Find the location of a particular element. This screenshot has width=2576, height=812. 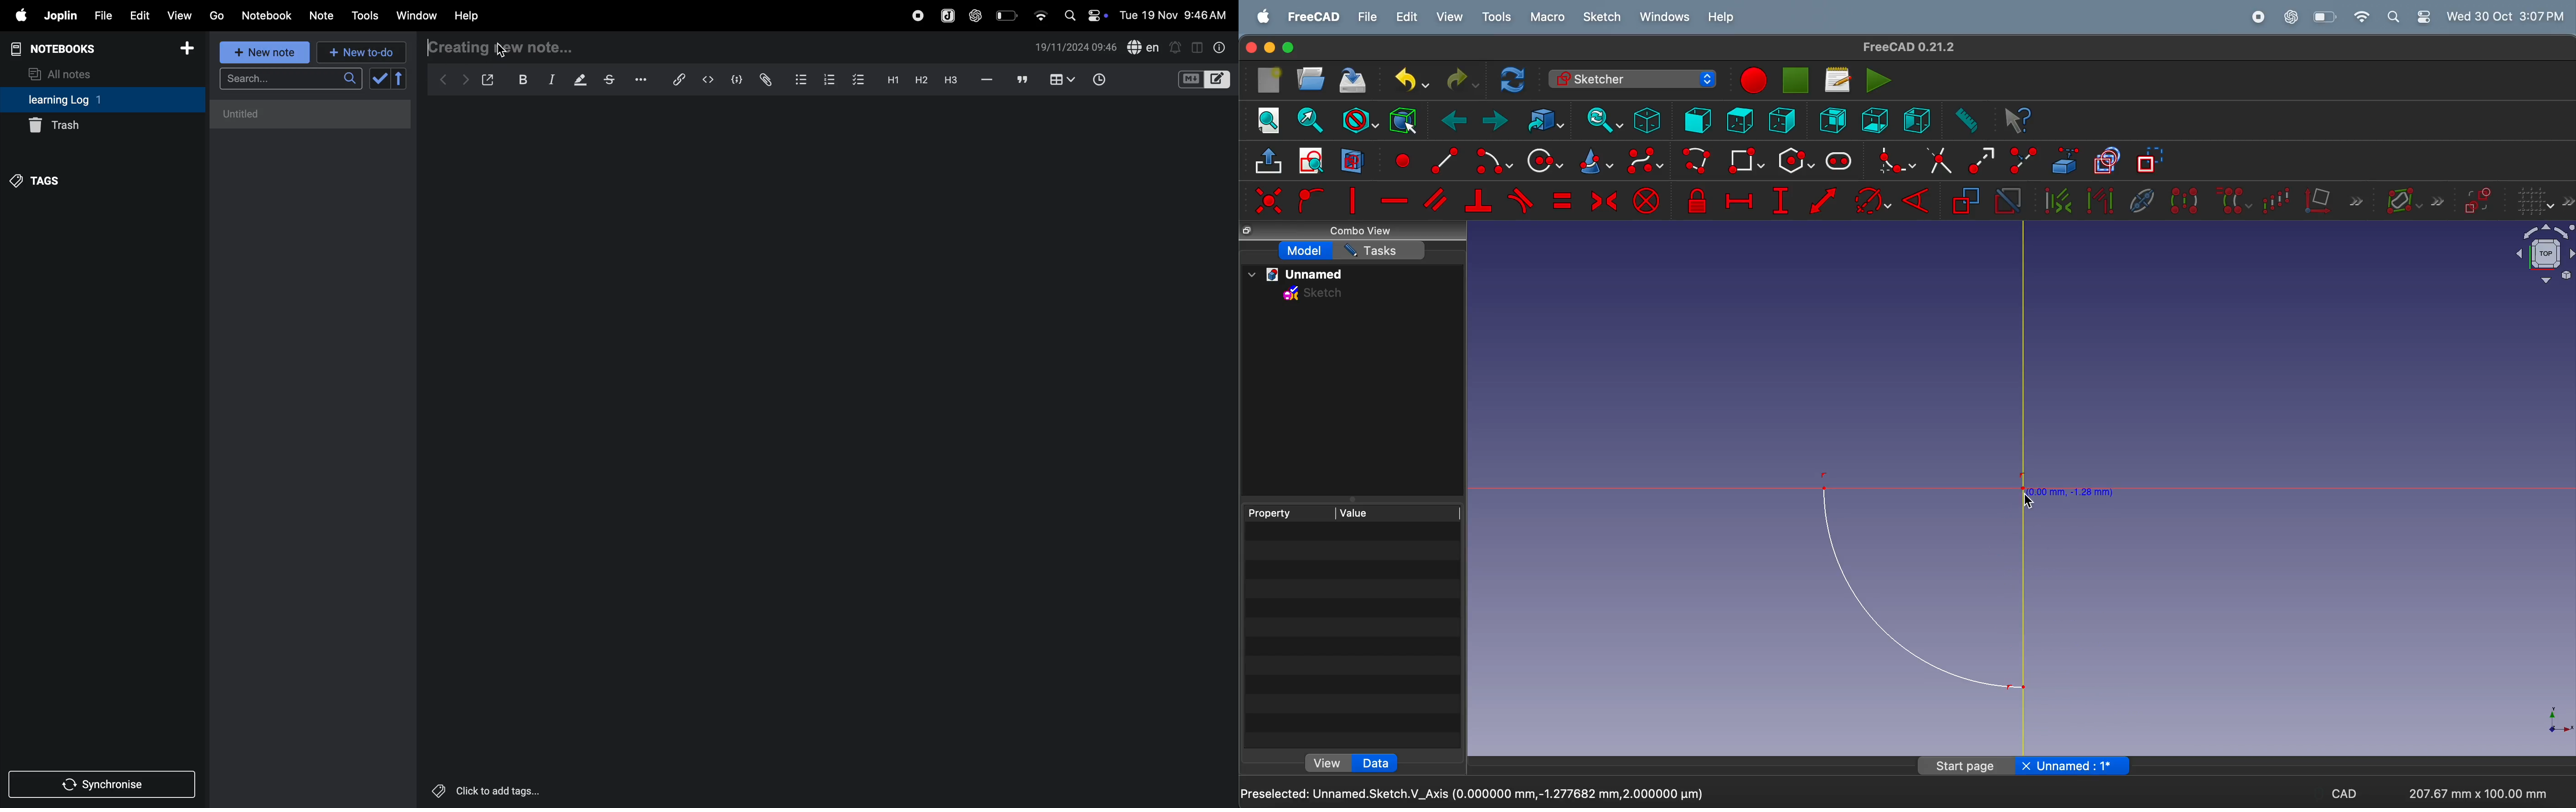

window is located at coordinates (417, 15).